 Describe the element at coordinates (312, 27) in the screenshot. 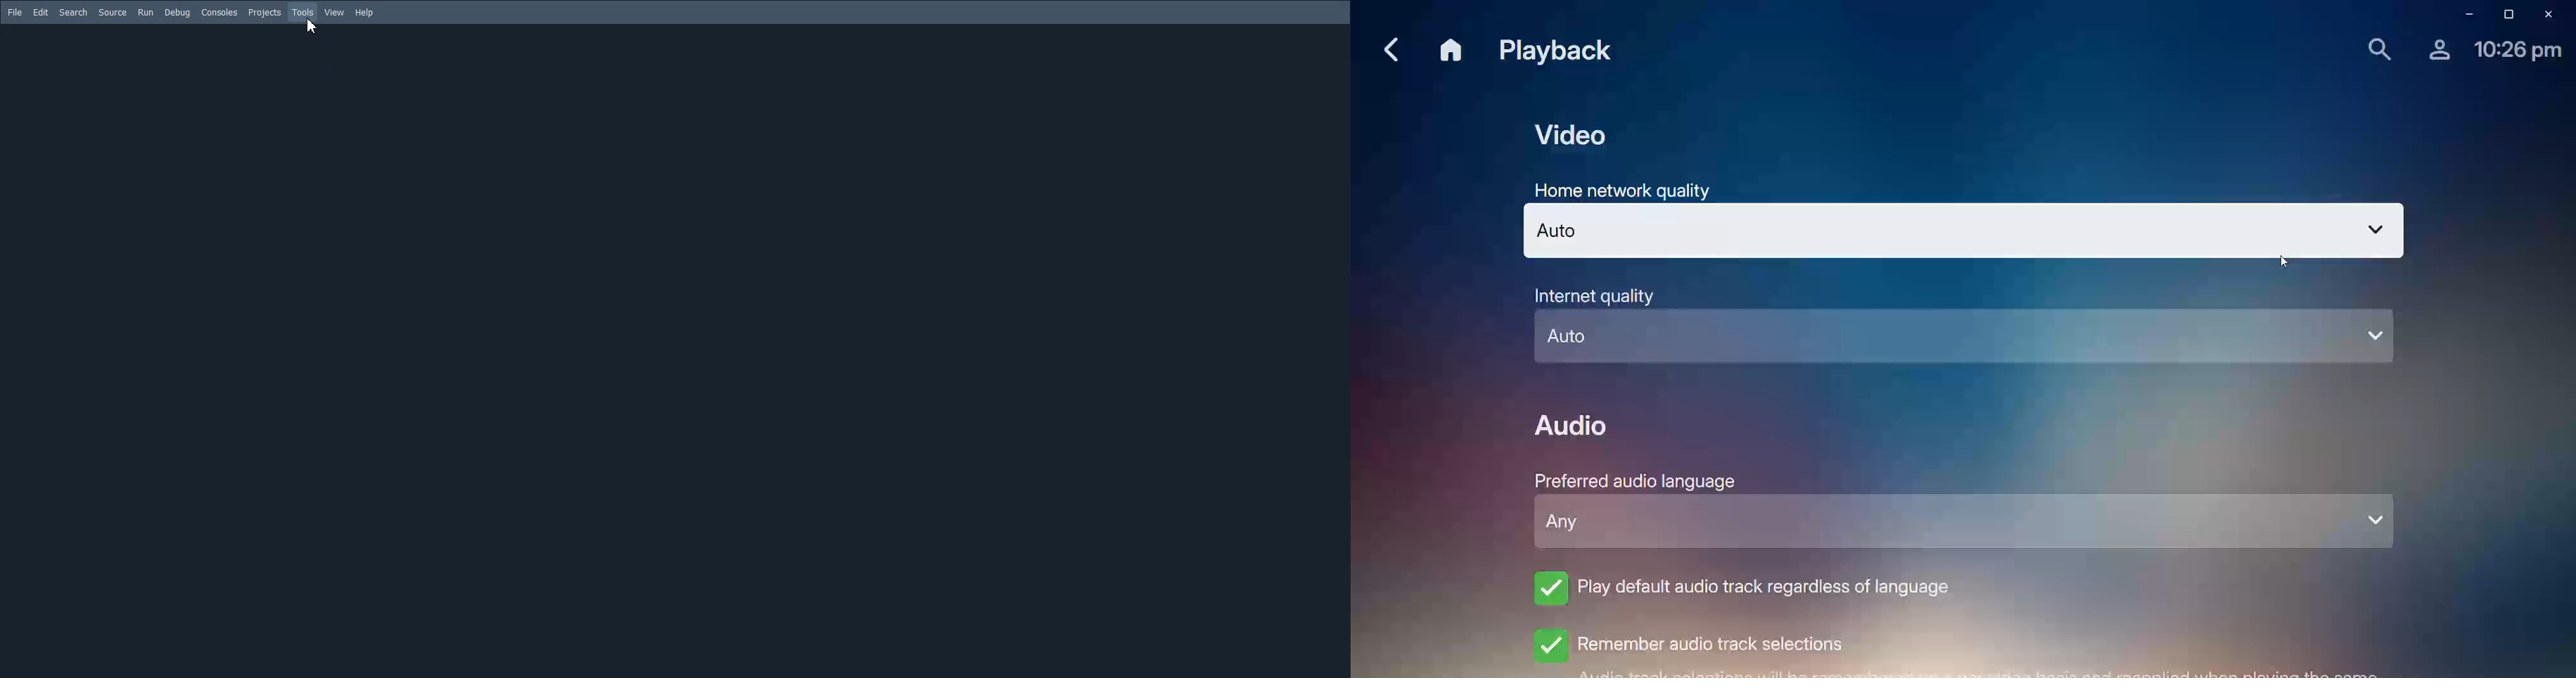

I see `cursor` at that location.